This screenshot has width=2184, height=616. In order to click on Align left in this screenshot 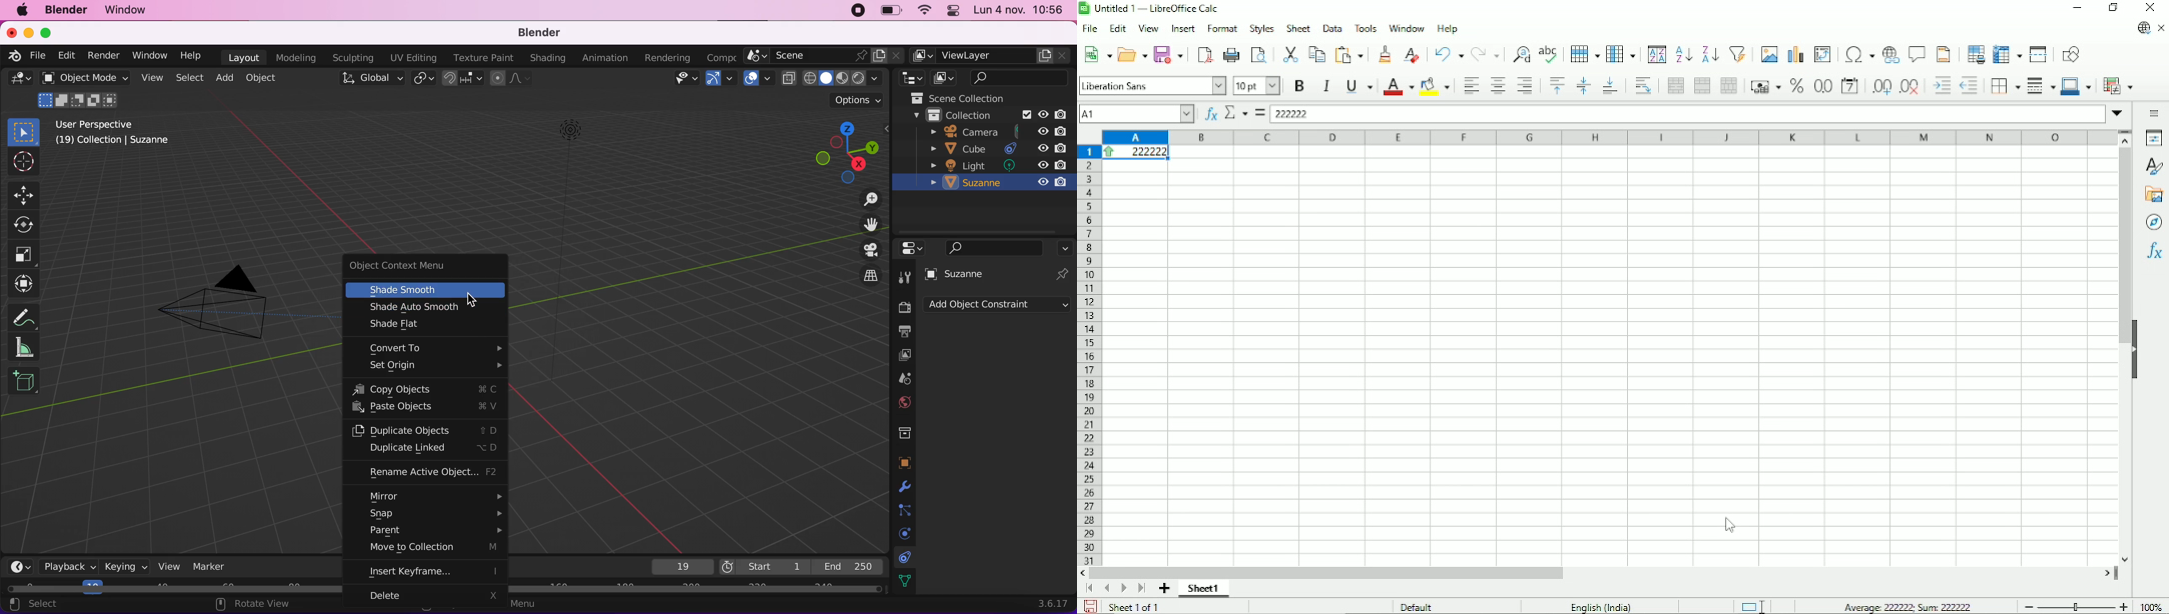, I will do `click(1470, 86)`.